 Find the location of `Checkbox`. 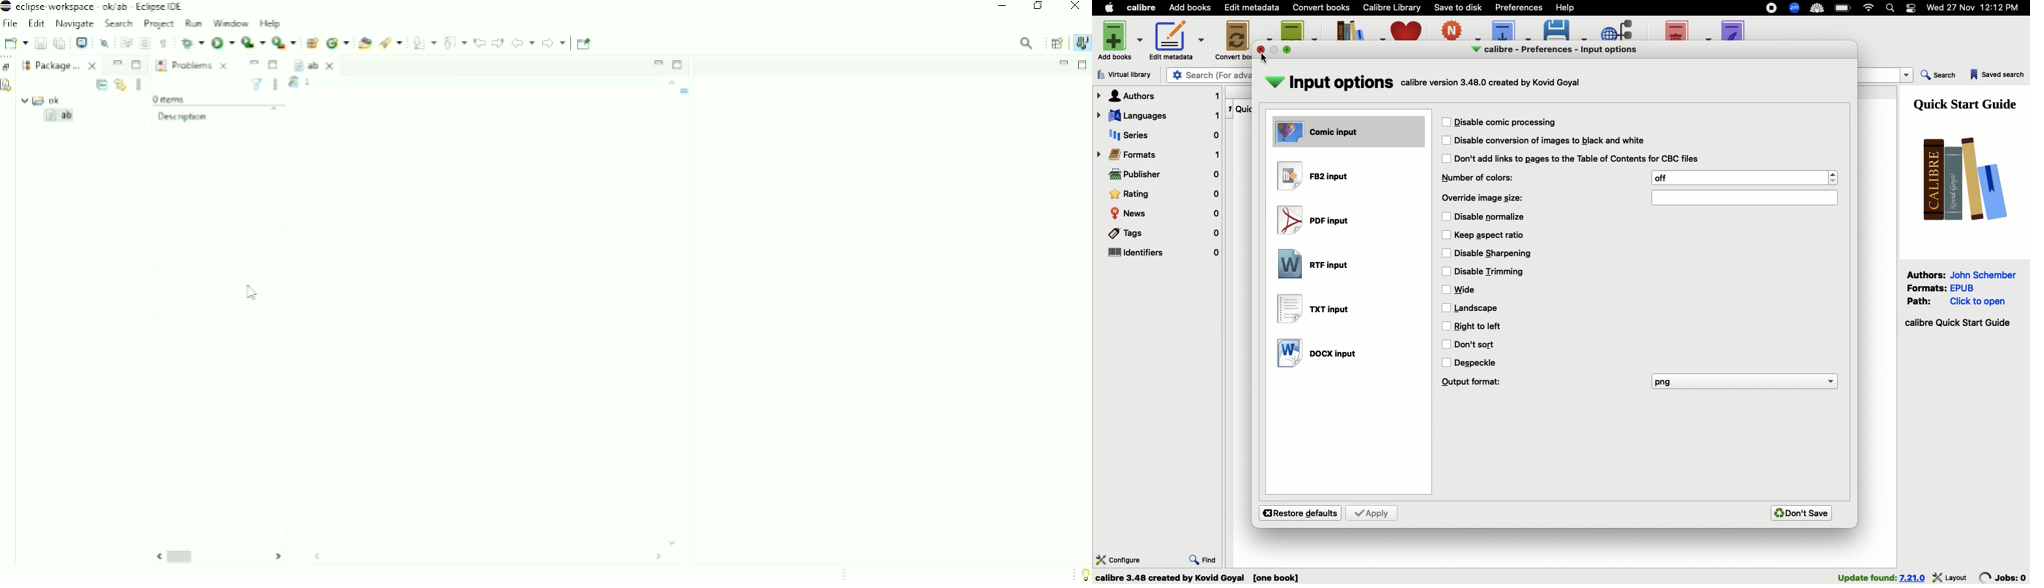

Checkbox is located at coordinates (1446, 345).